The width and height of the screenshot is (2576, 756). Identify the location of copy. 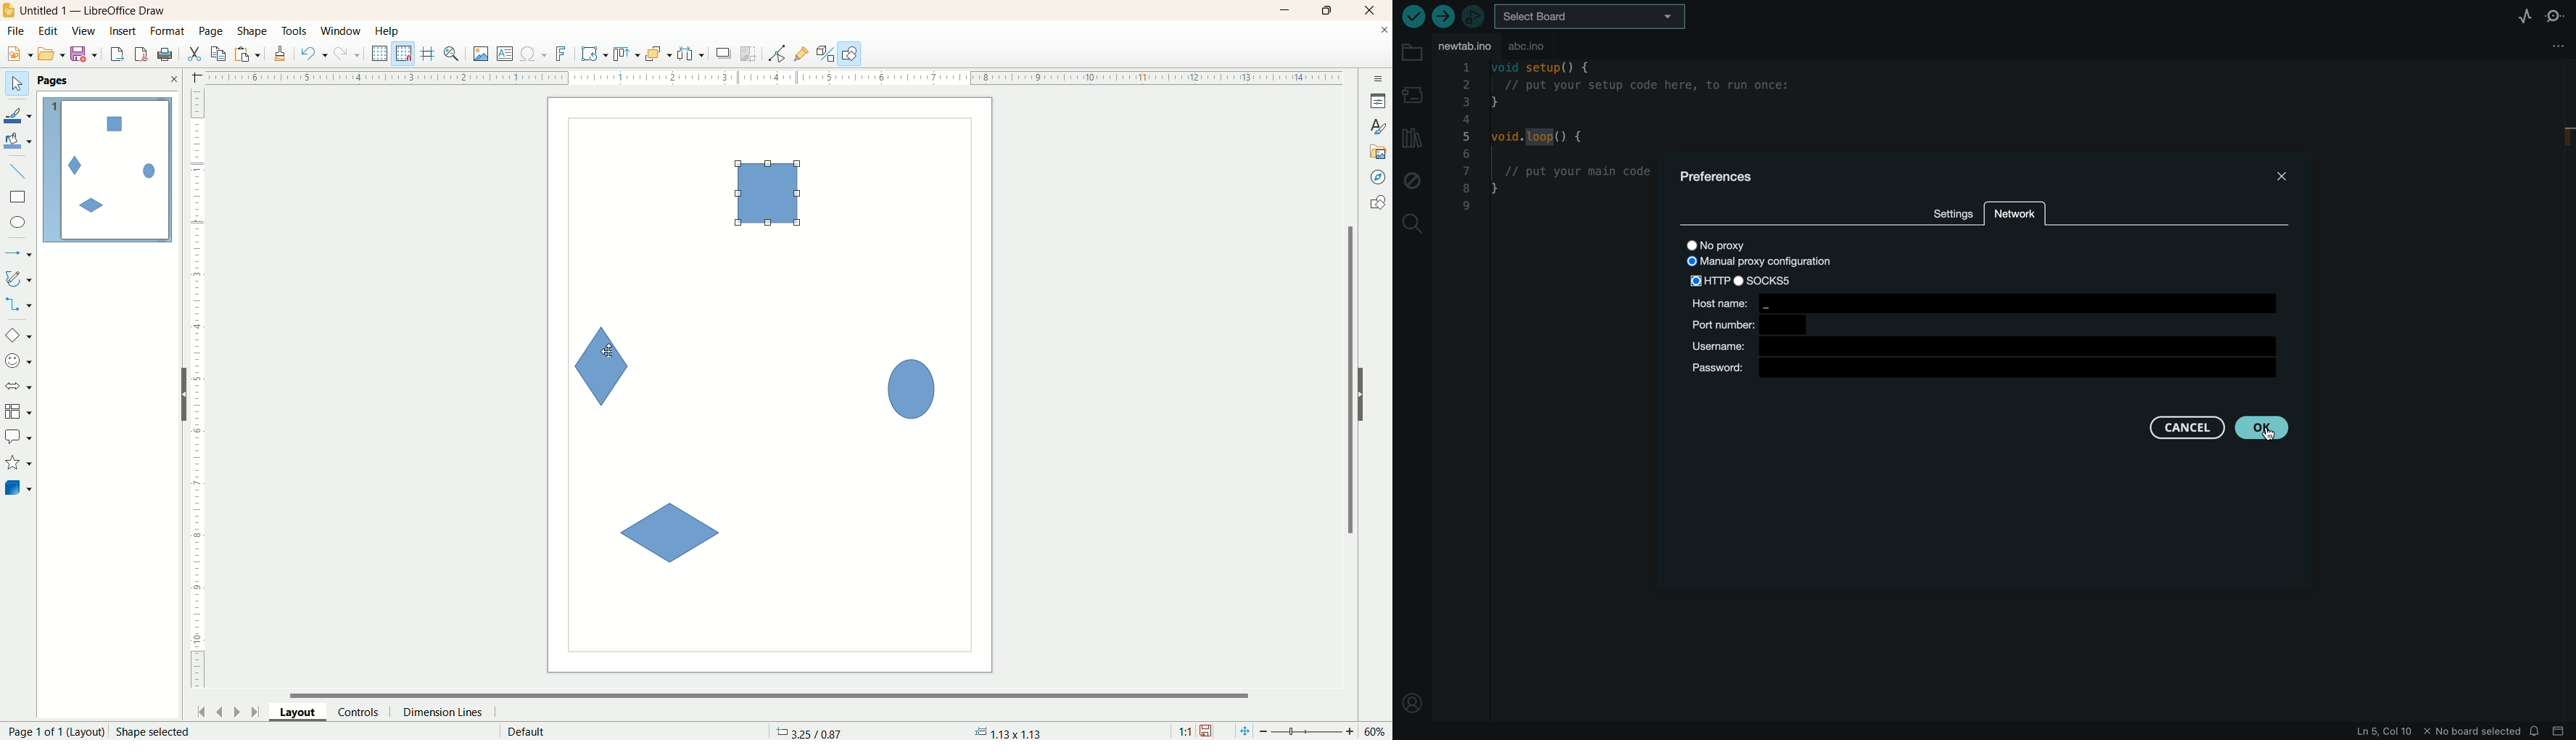
(219, 54).